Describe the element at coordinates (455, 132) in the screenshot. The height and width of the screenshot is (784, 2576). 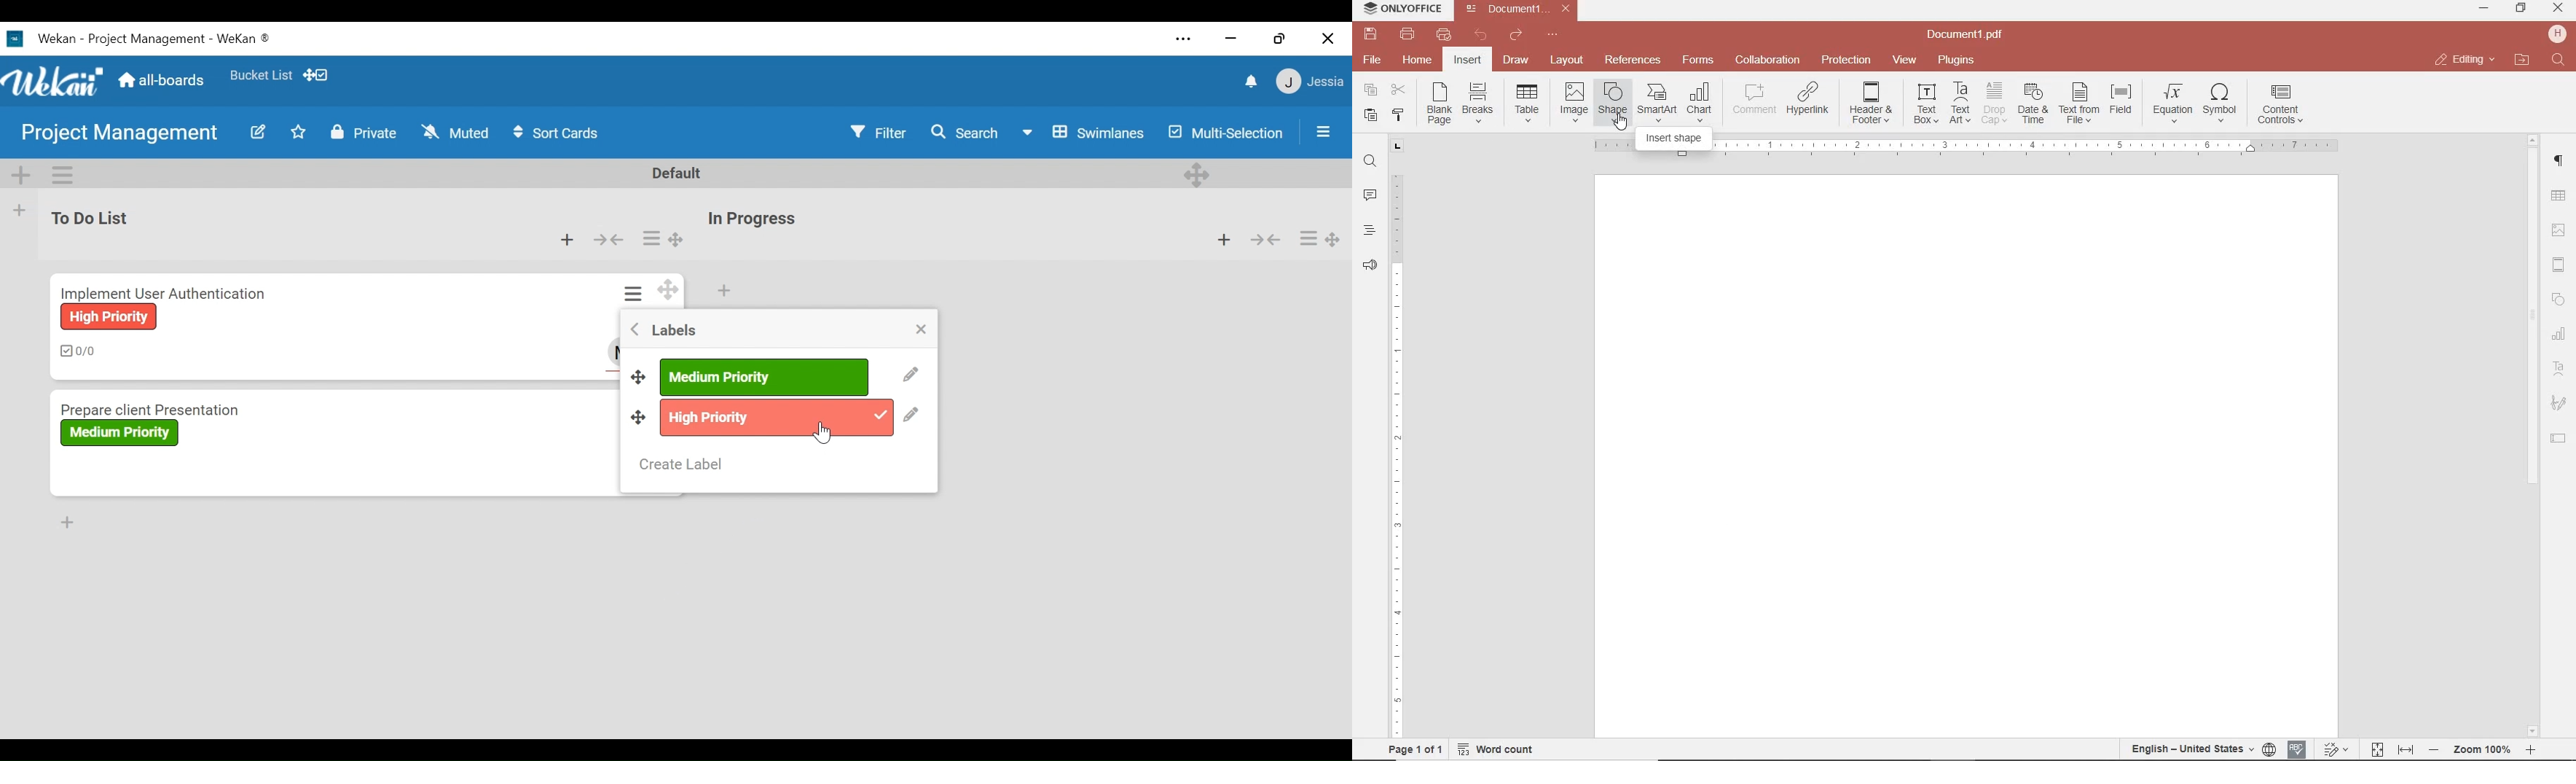
I see `Muted` at that location.